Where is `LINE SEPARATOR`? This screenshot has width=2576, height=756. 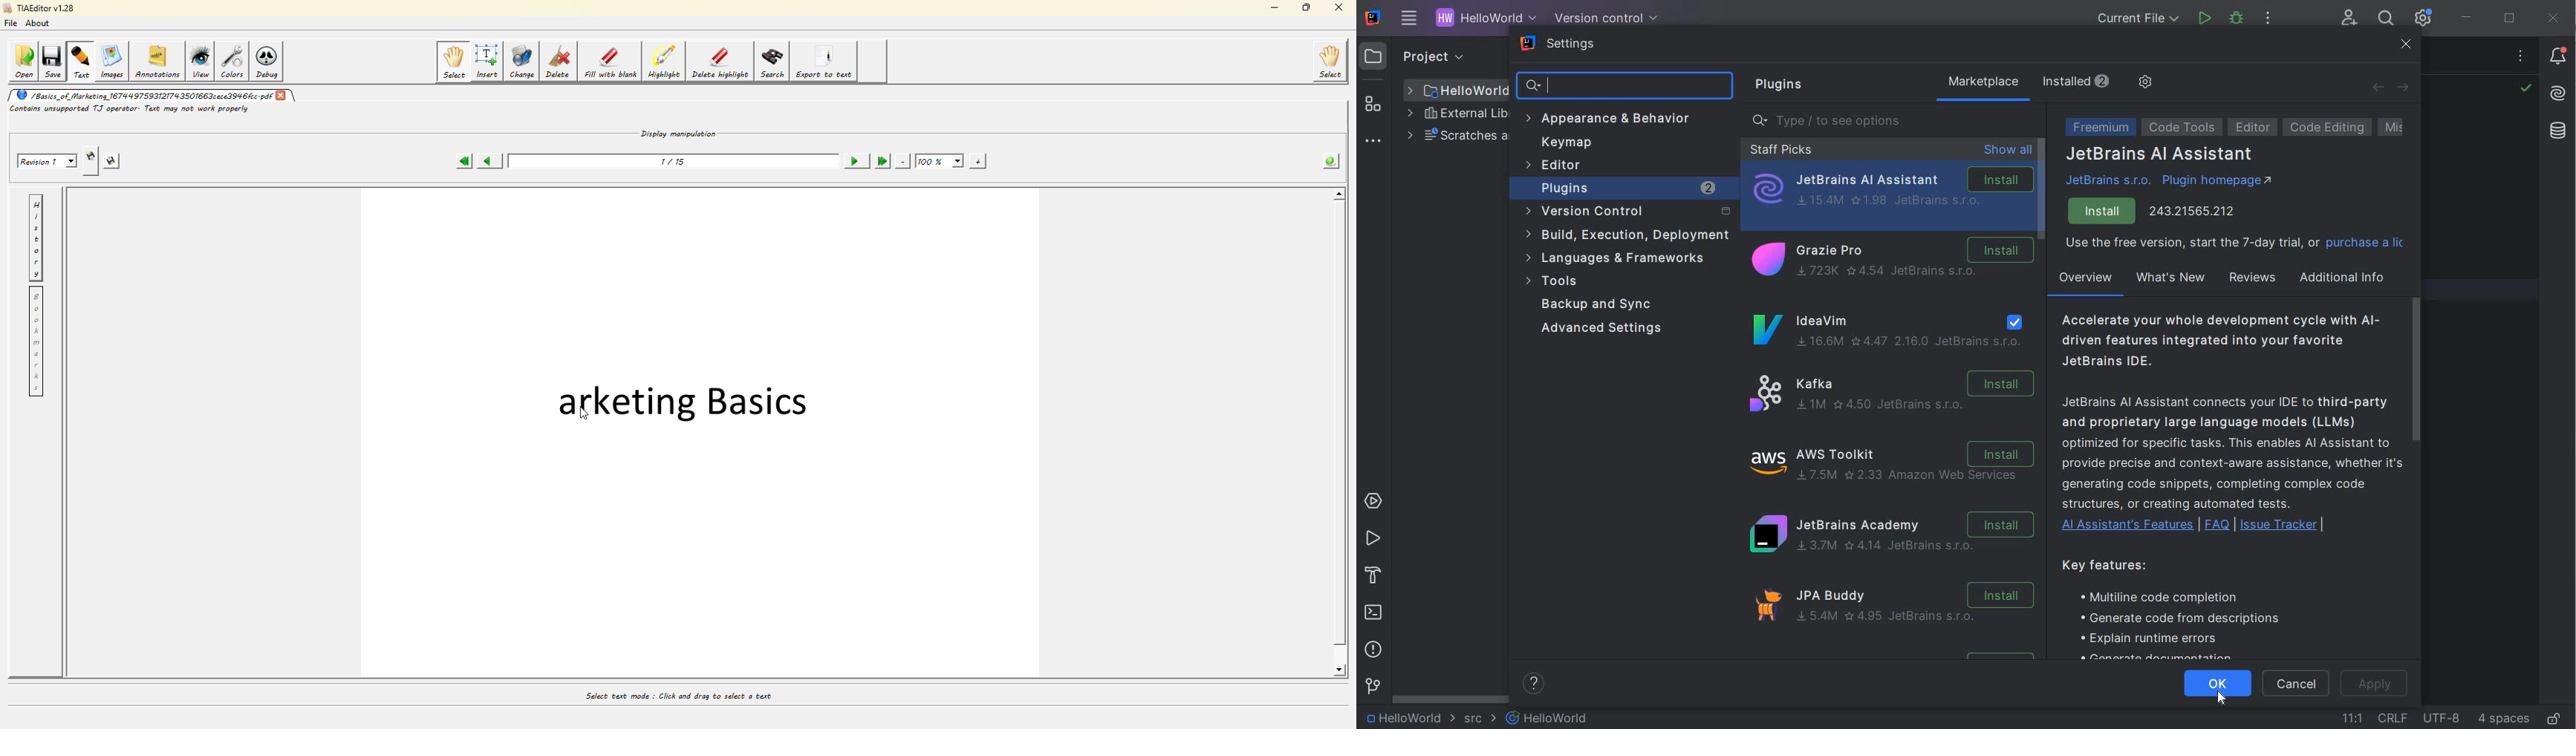
LINE SEPARATOR is located at coordinates (2392, 718).